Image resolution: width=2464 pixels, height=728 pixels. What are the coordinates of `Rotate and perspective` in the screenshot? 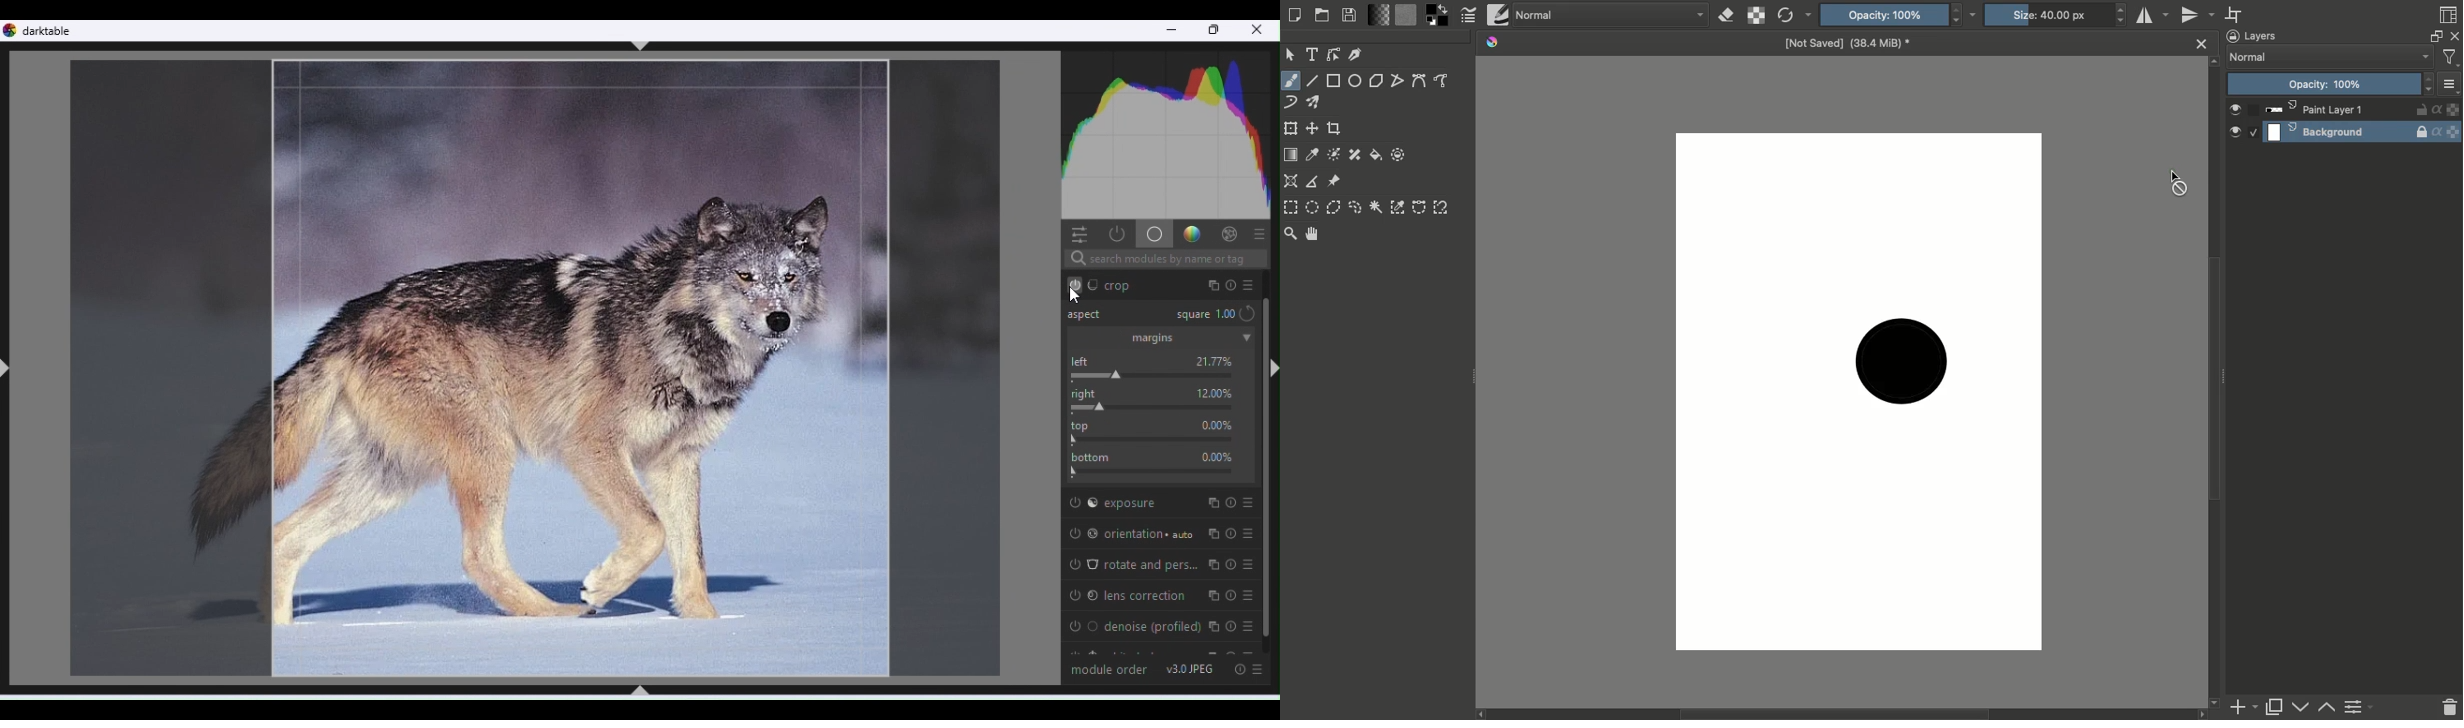 It's located at (1161, 565).